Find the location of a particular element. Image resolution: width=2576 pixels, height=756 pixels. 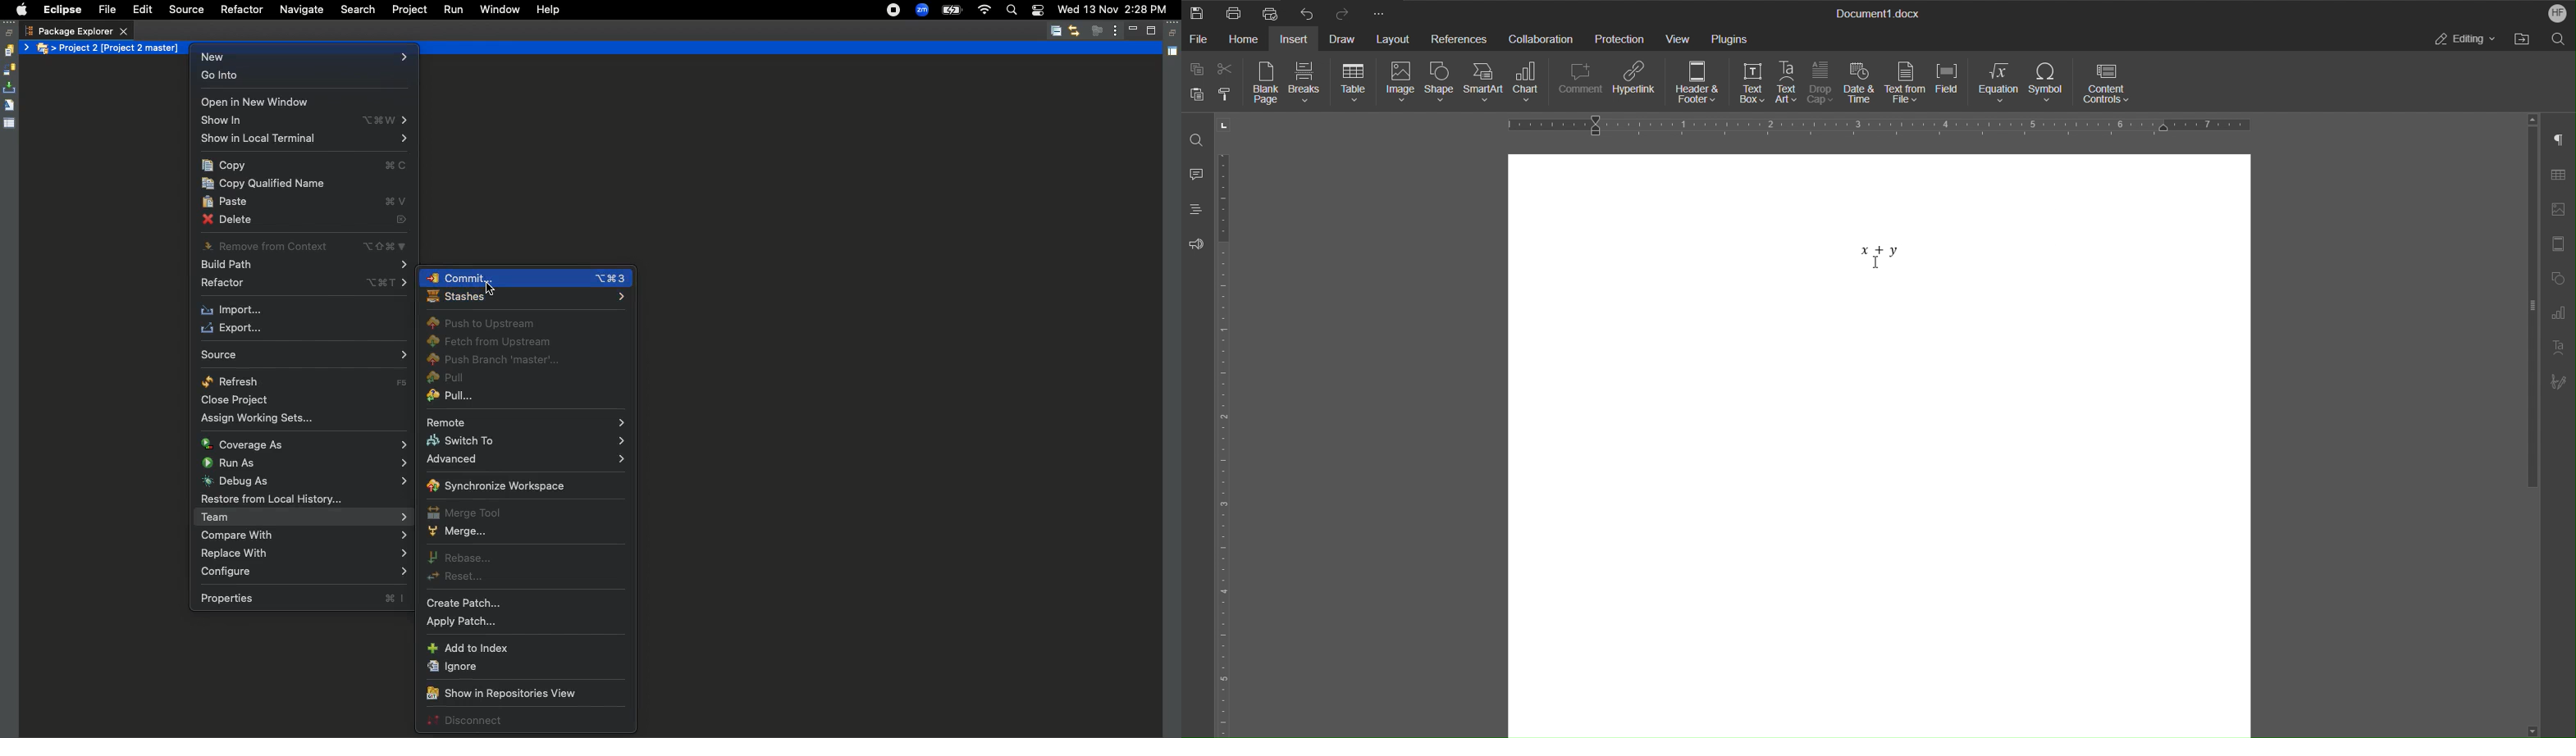

Comments is located at coordinates (1194, 179).